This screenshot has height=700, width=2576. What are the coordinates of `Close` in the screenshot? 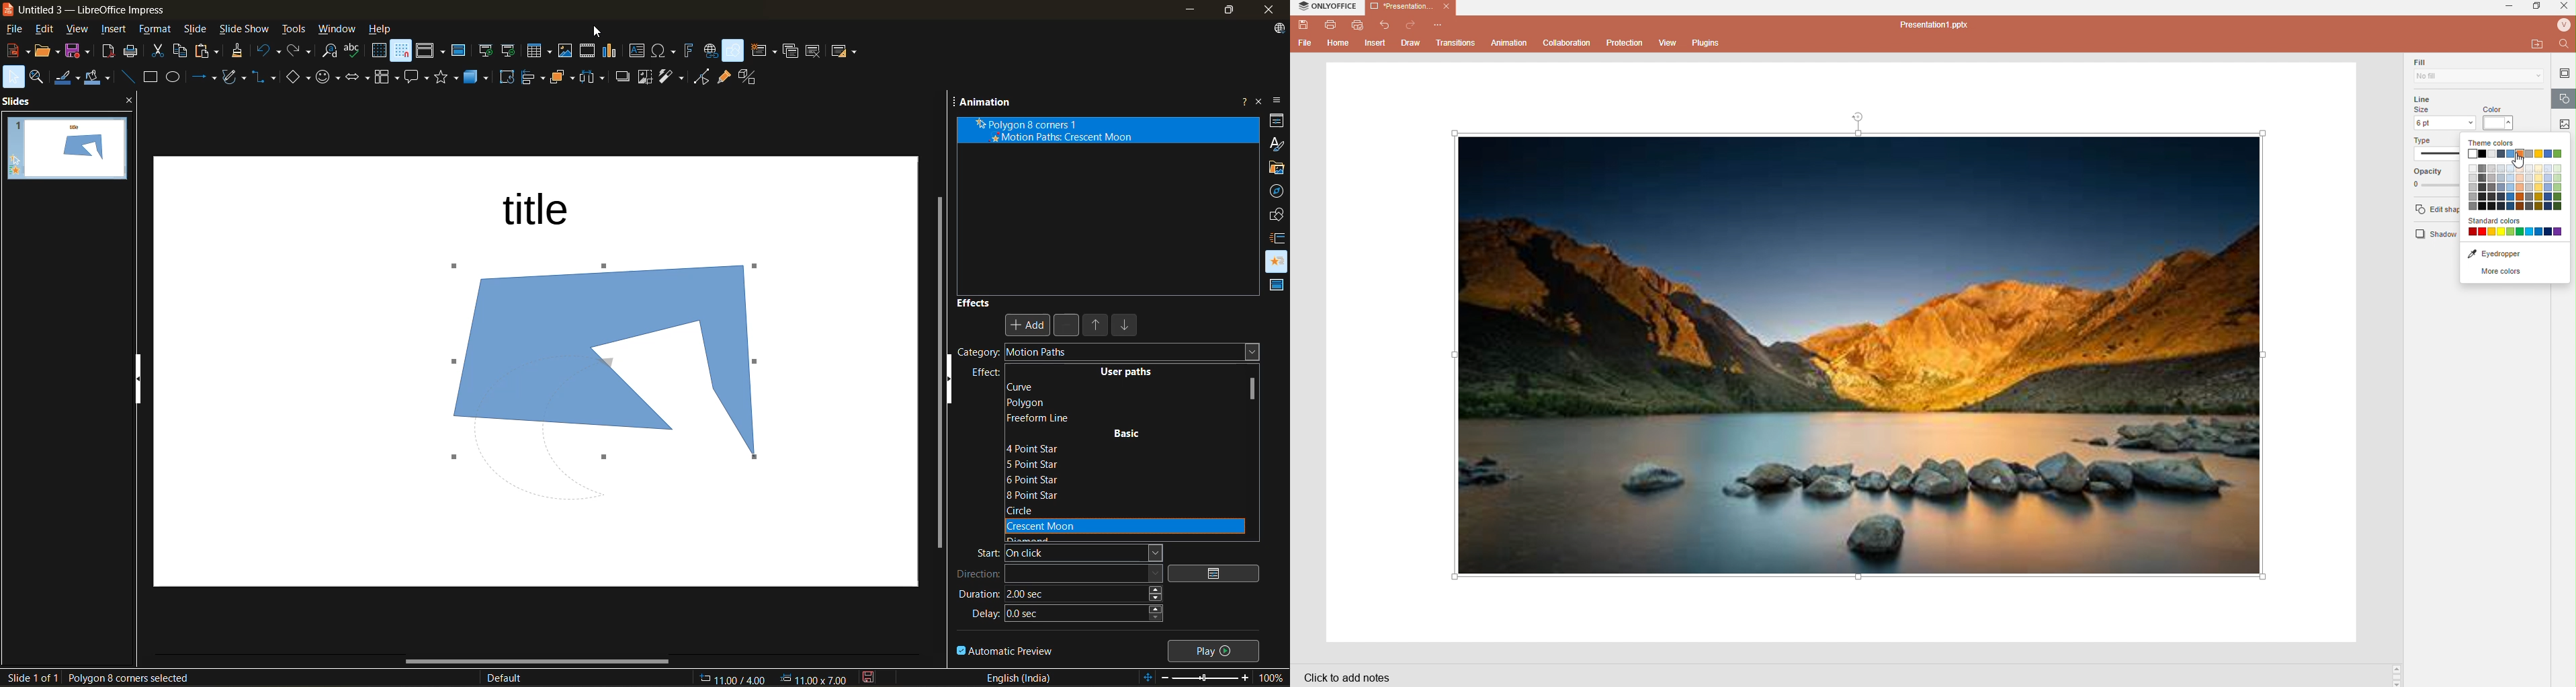 It's located at (2565, 8).